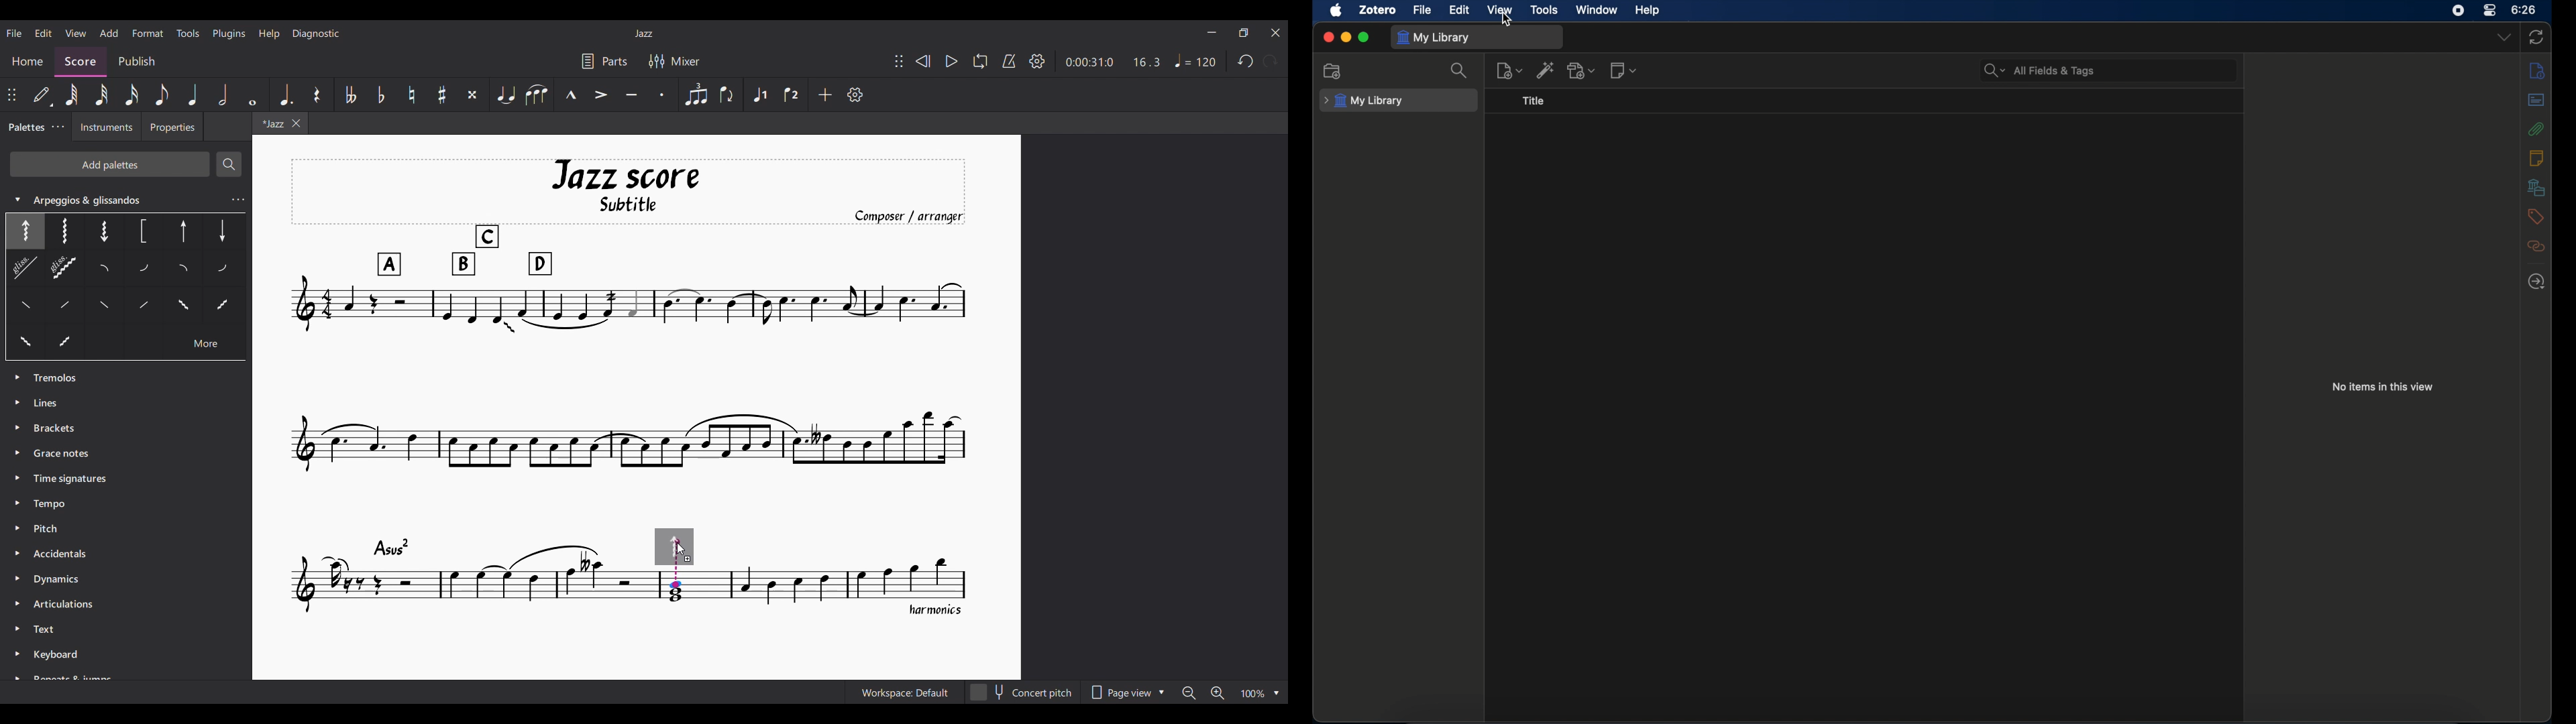 The image size is (2576, 728). What do you see at coordinates (295, 123) in the screenshot?
I see `Close tab` at bounding box center [295, 123].